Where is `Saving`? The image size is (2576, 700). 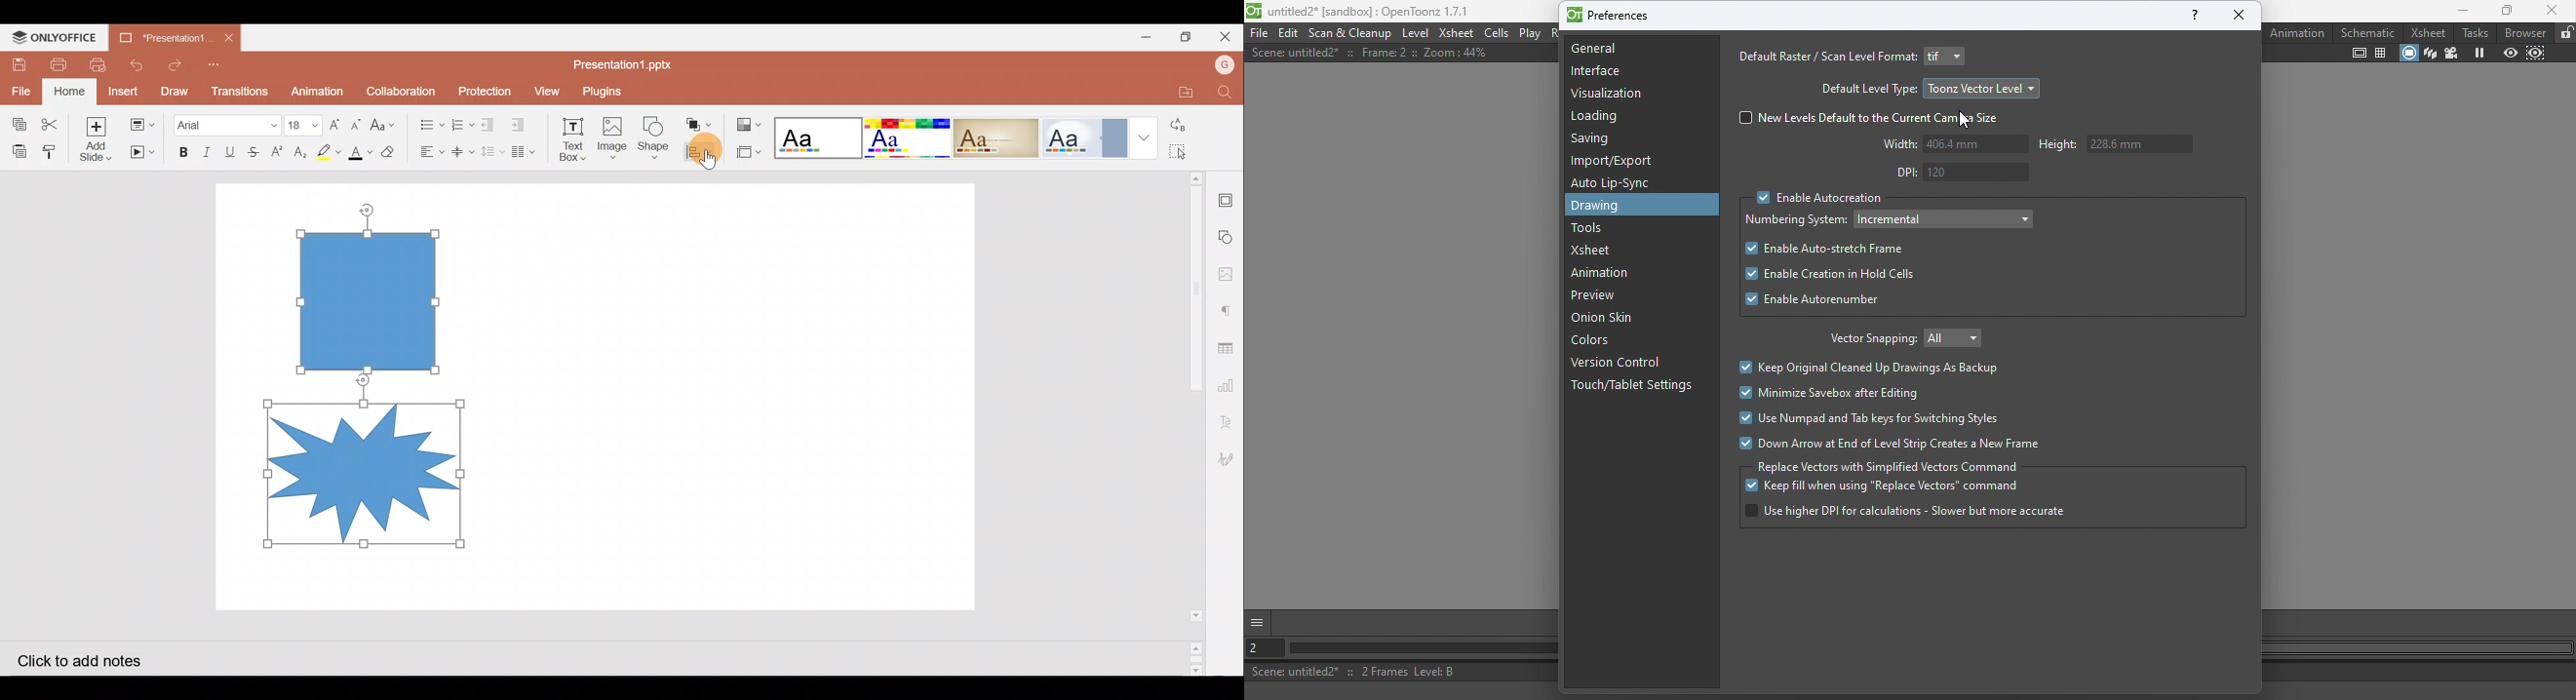
Saving is located at coordinates (1596, 142).